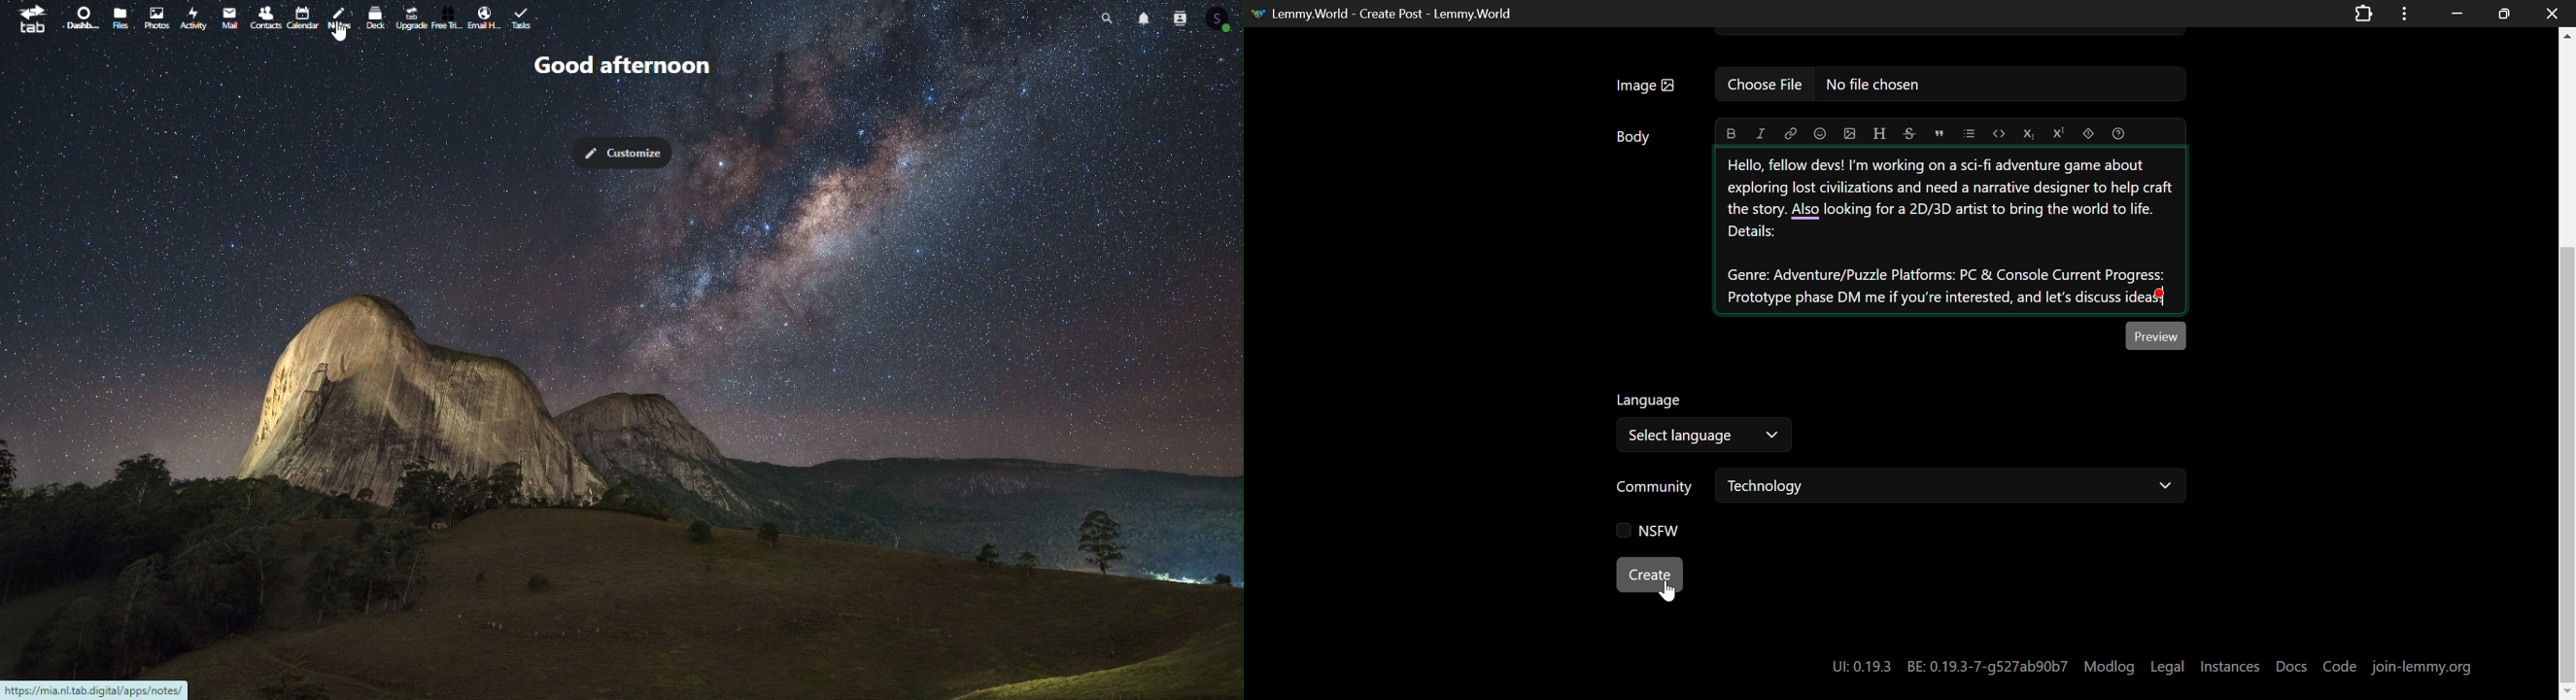  What do you see at coordinates (24, 20) in the screenshot?
I see `tab` at bounding box center [24, 20].